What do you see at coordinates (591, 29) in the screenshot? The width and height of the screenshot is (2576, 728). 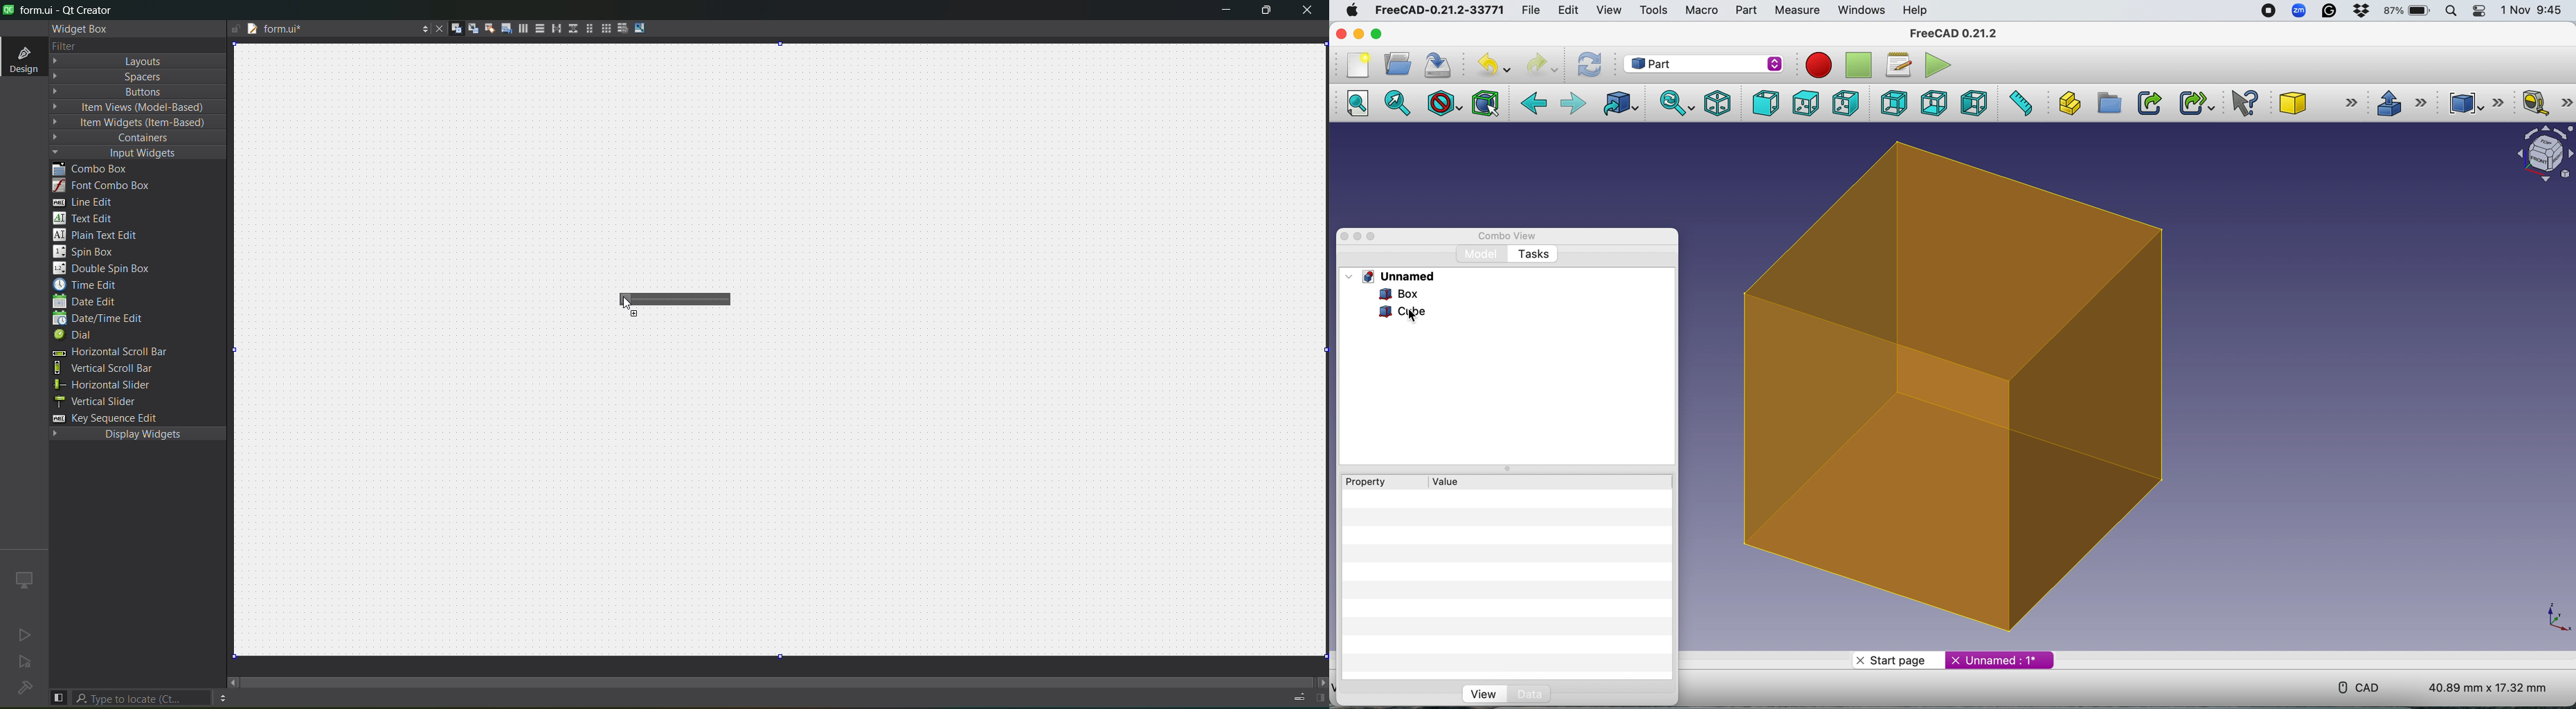 I see `layout in a form` at bounding box center [591, 29].